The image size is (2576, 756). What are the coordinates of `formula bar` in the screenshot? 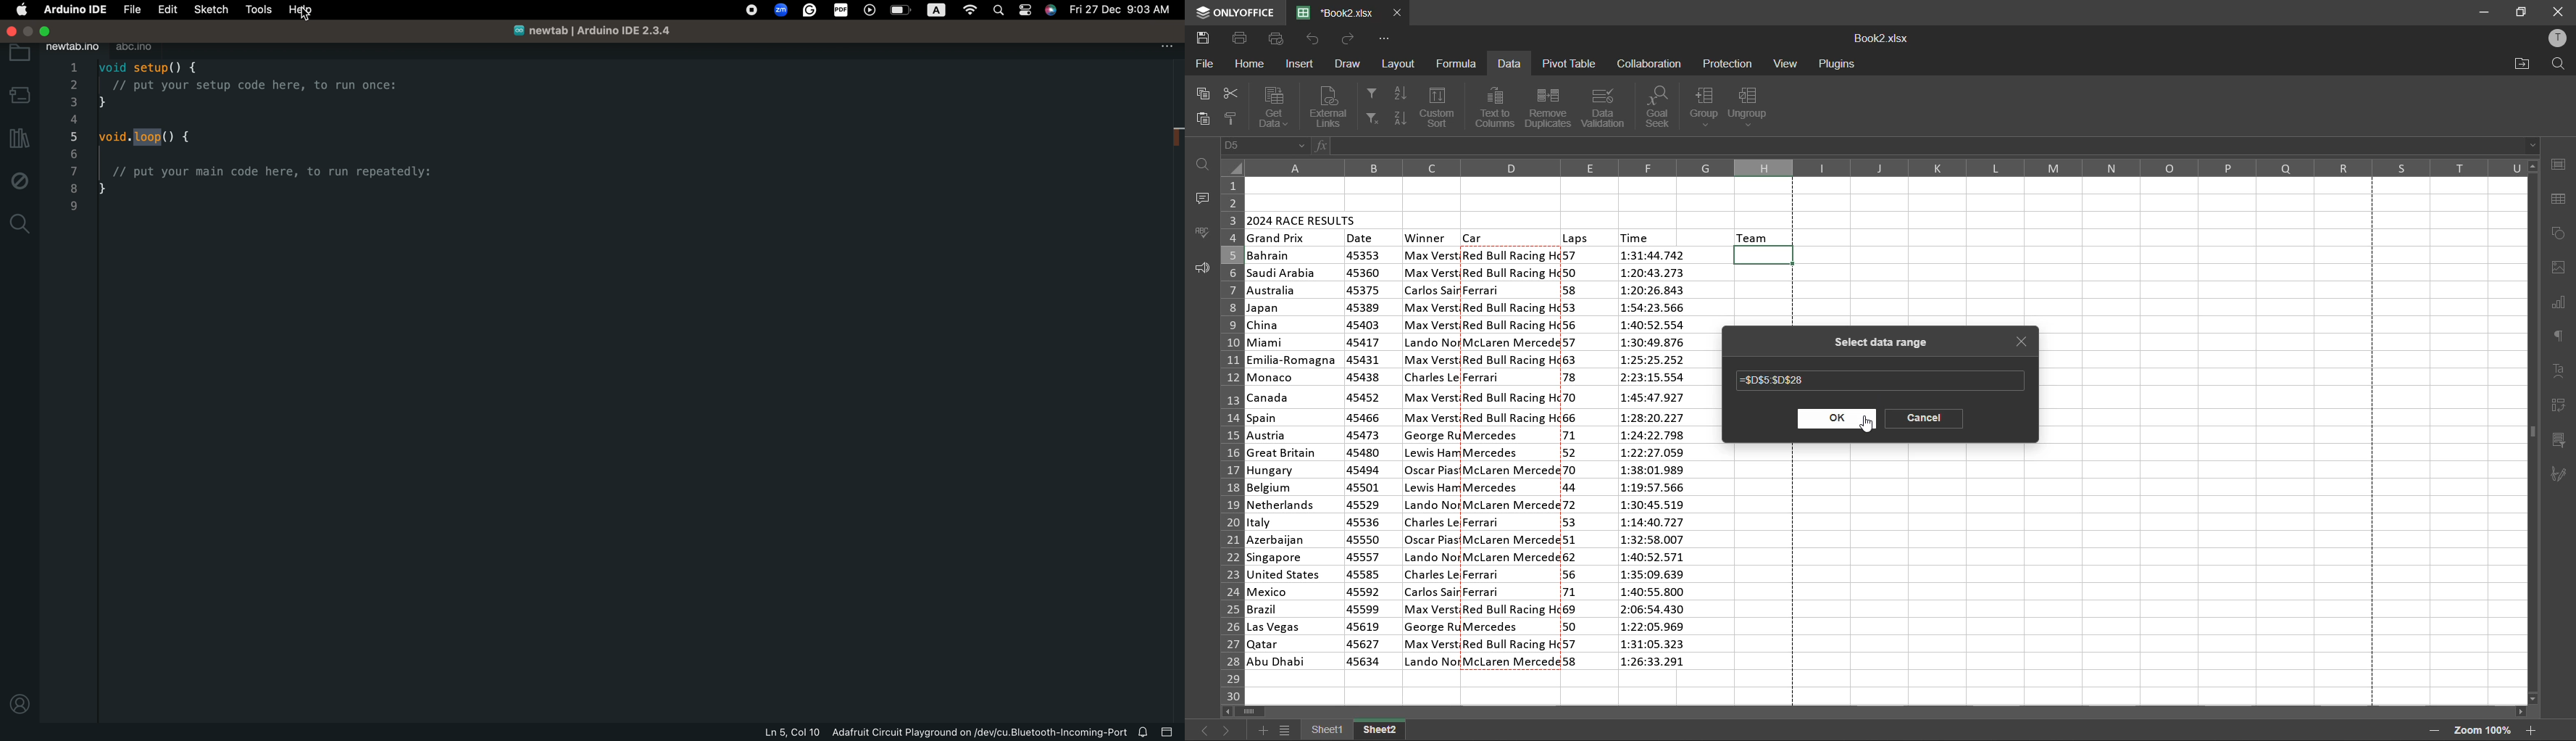 It's located at (1935, 146).